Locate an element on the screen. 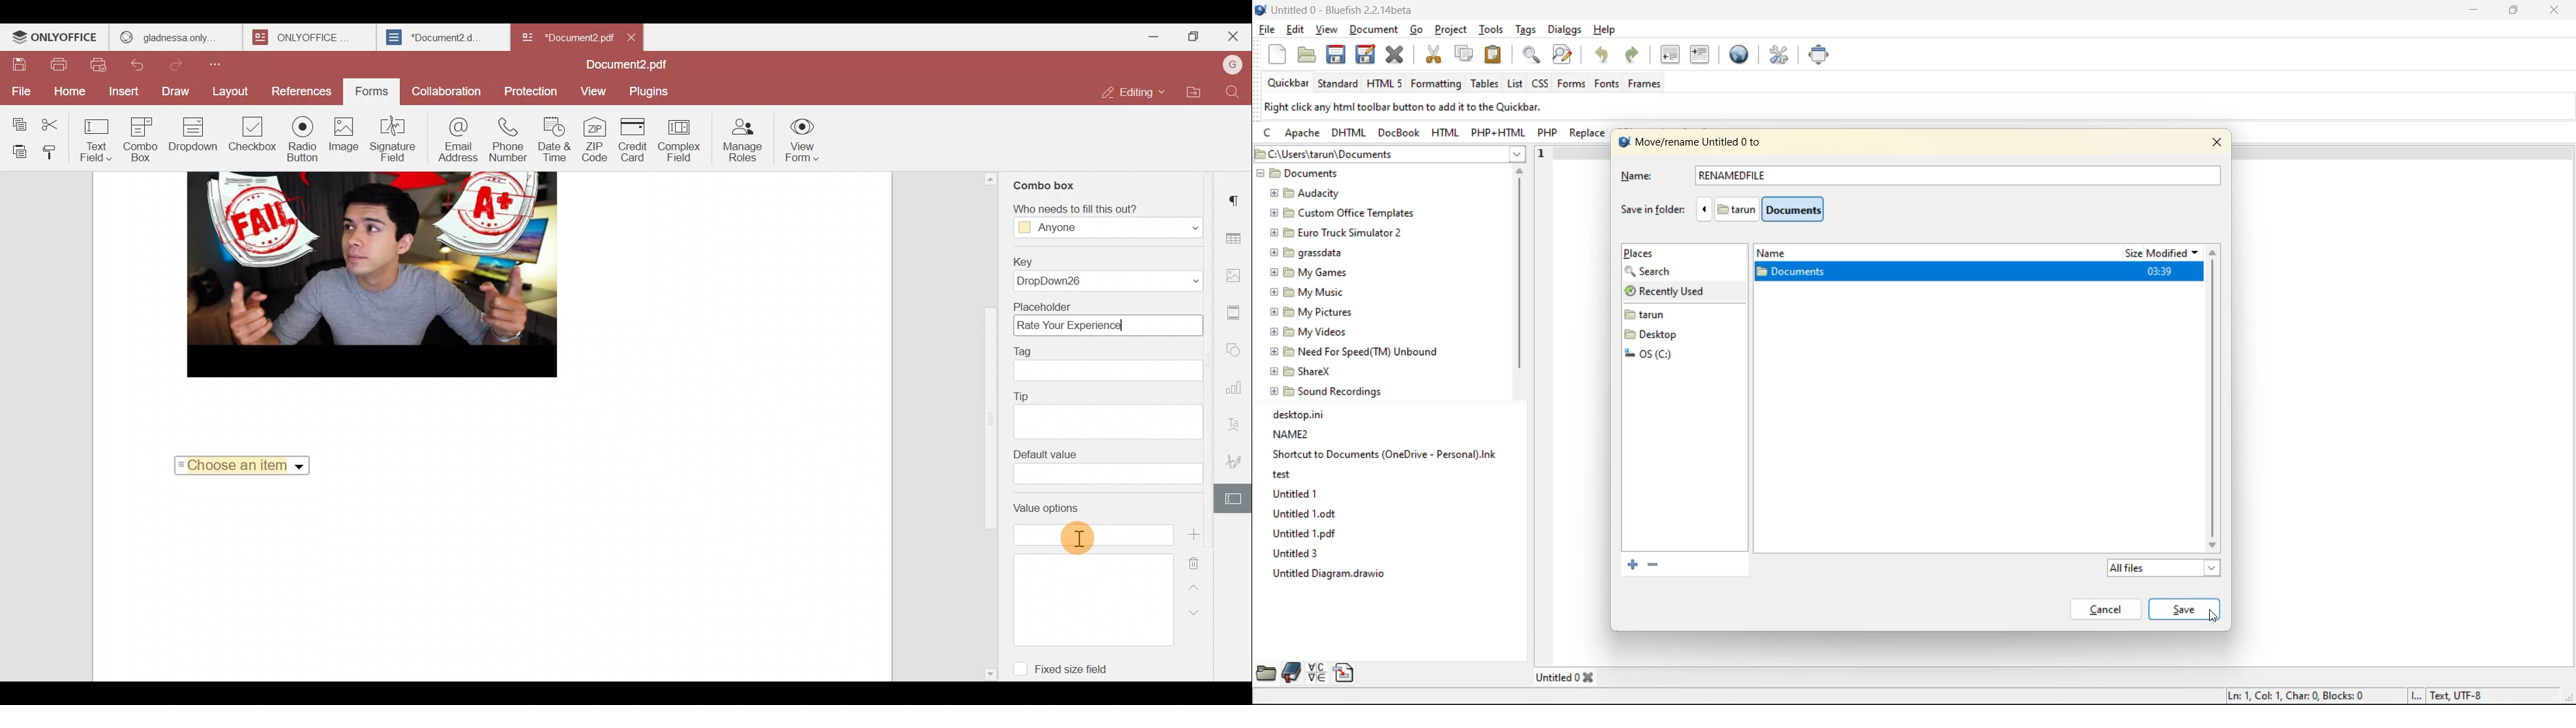 The image size is (2576, 728). graph is located at coordinates (2215, 393).